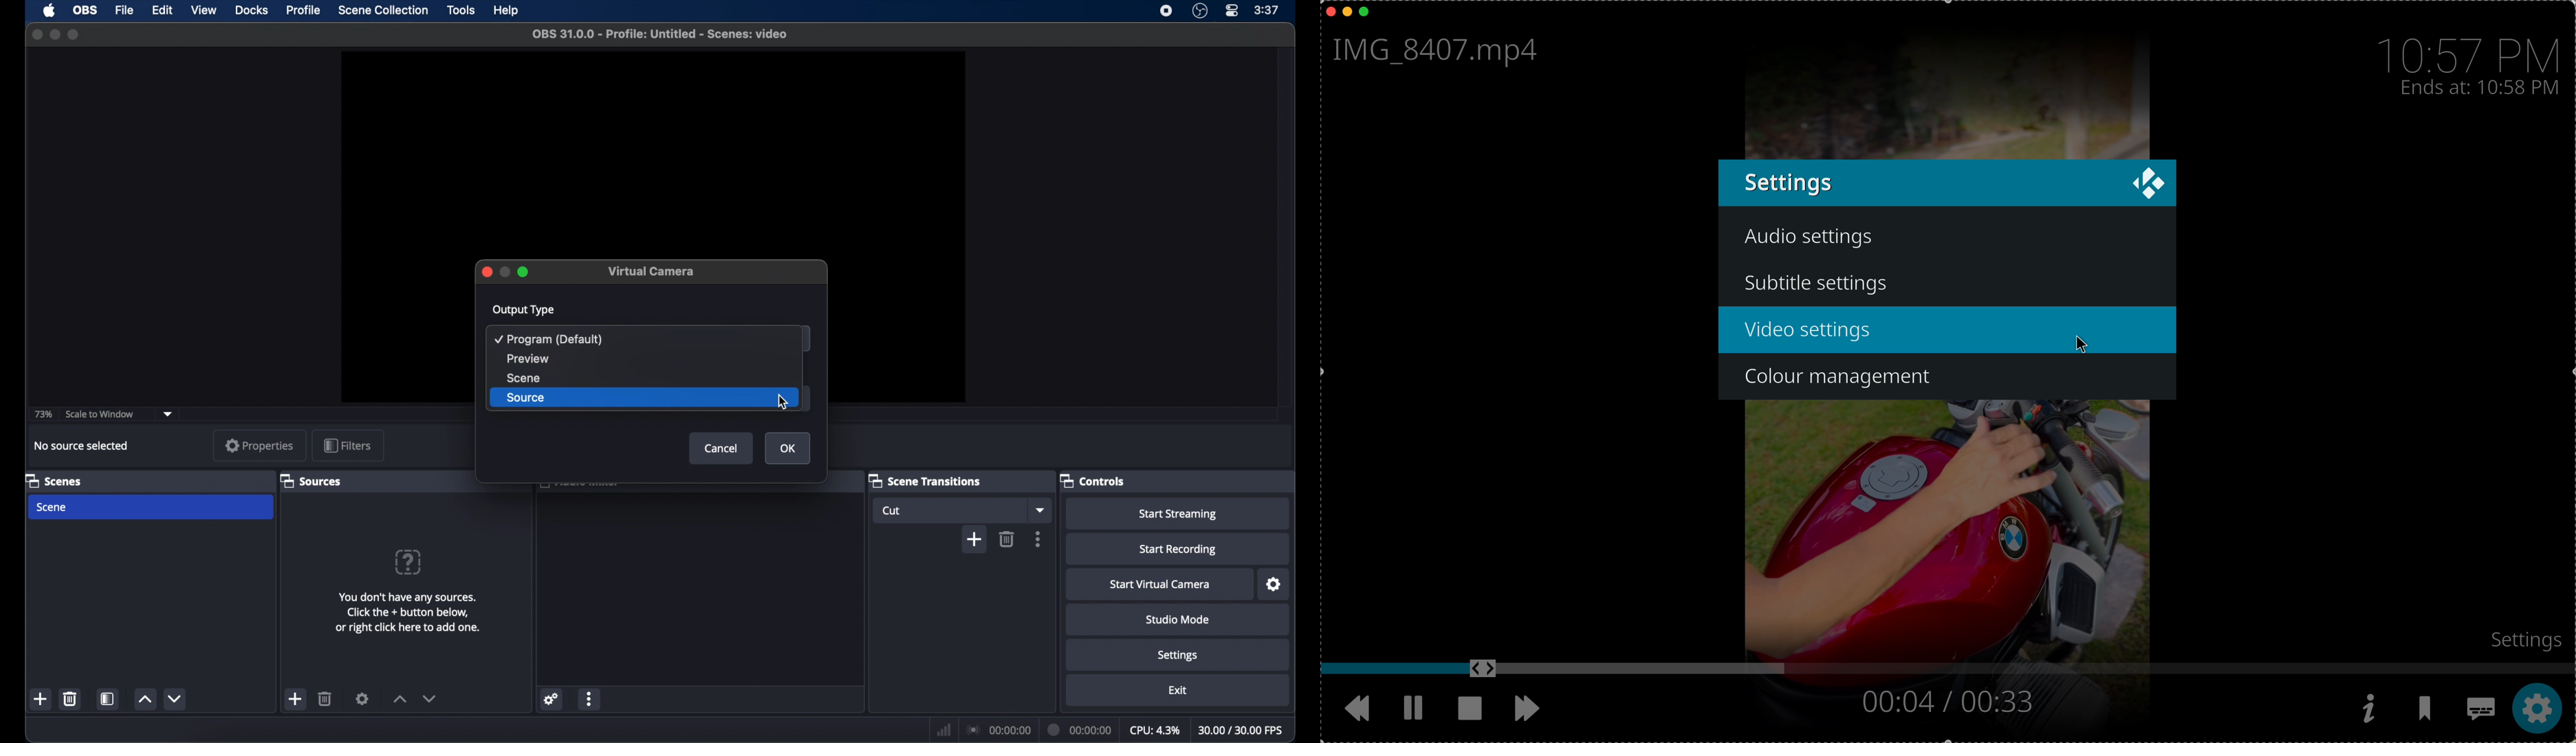 The width and height of the screenshot is (2576, 756). Describe the element at coordinates (2474, 48) in the screenshot. I see `10:57 PM` at that location.